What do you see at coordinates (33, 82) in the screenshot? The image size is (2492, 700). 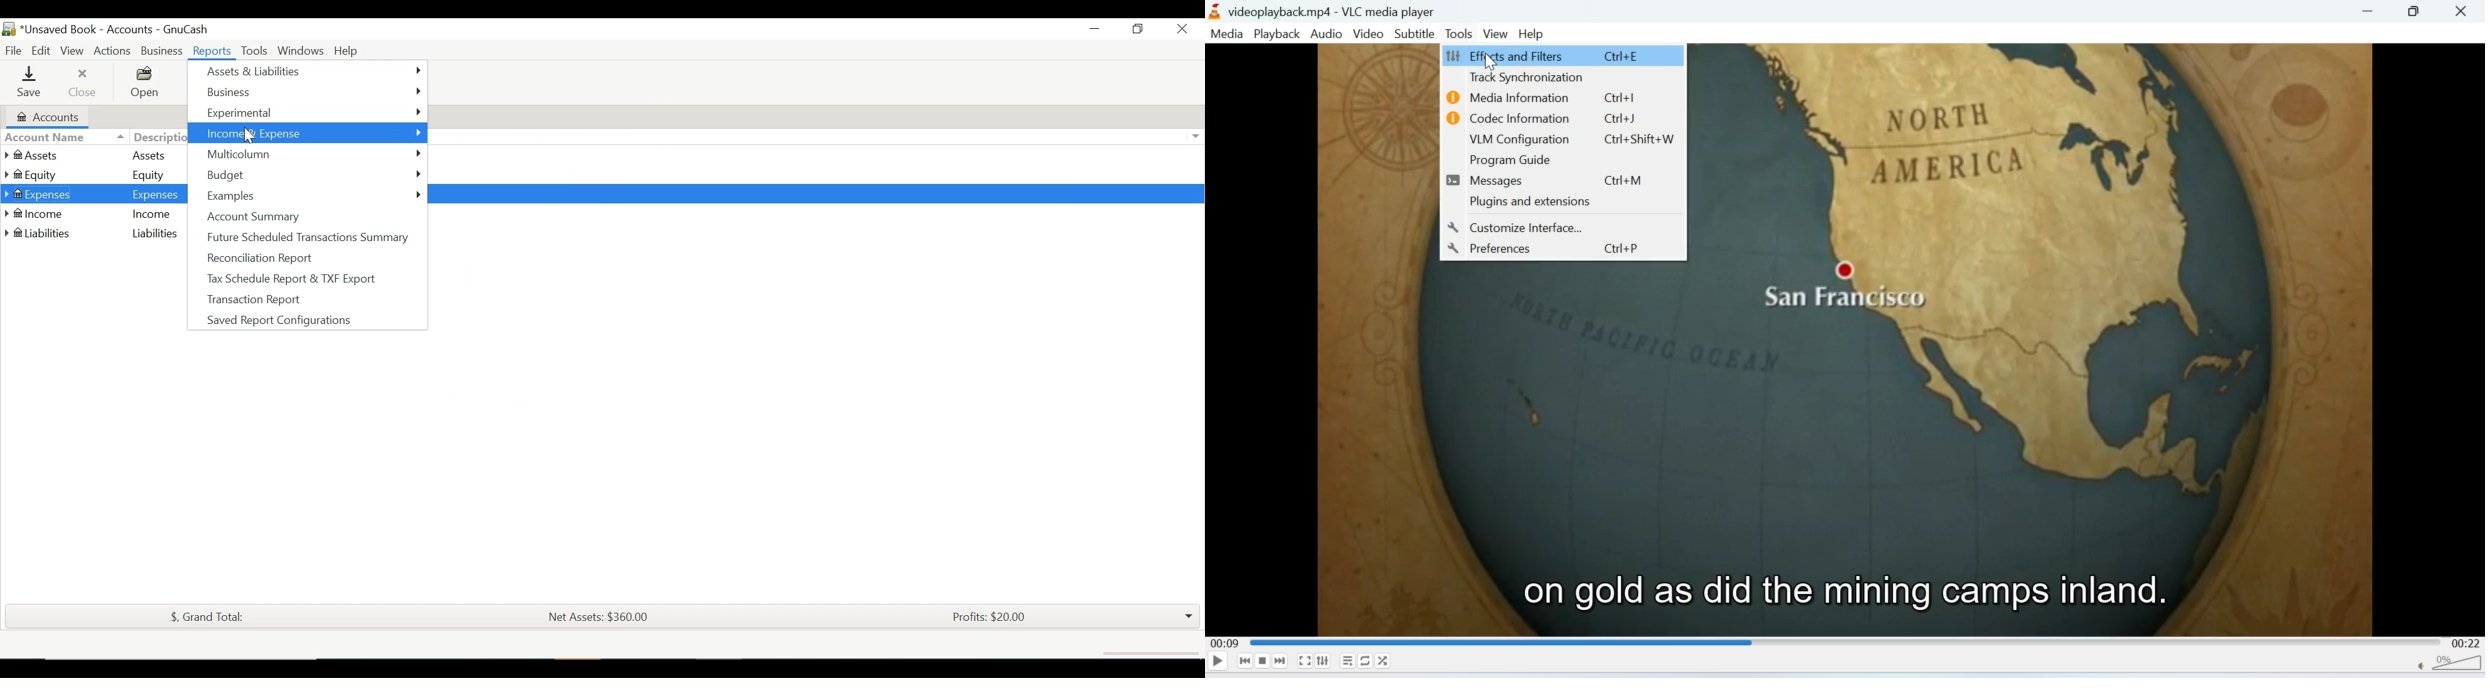 I see `Save` at bounding box center [33, 82].